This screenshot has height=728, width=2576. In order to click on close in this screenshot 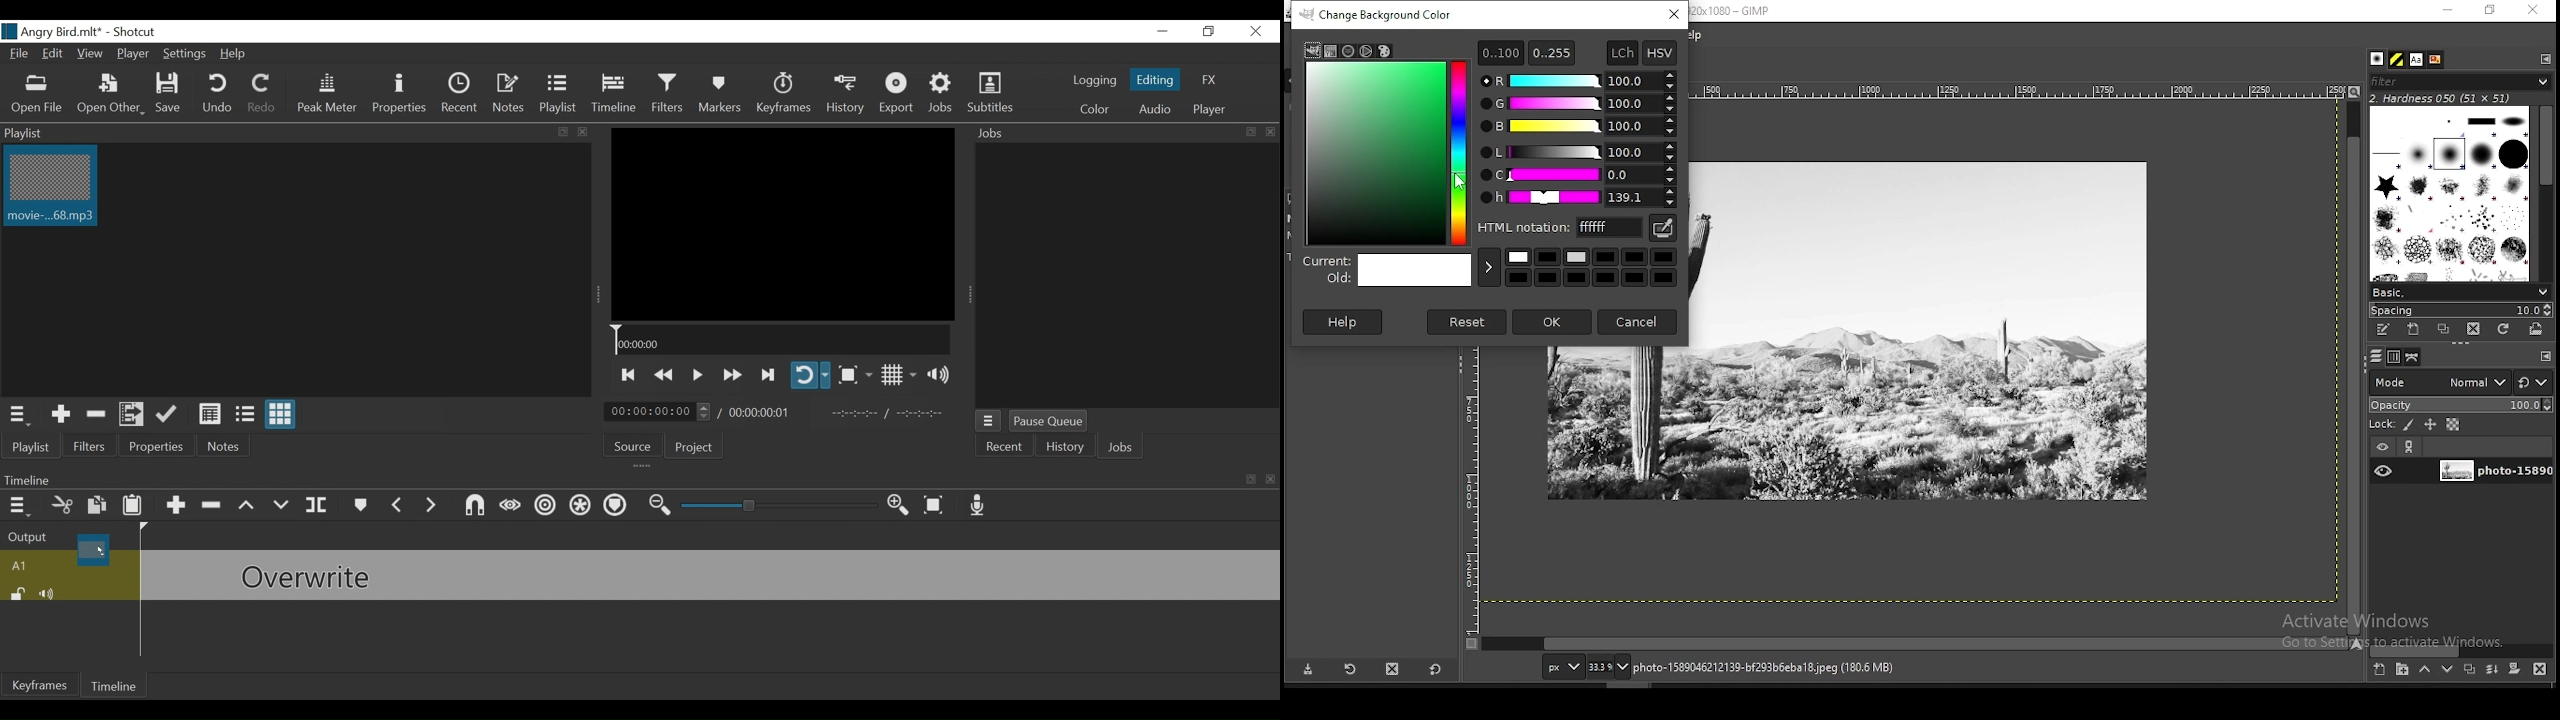, I will do `click(1268, 131)`.